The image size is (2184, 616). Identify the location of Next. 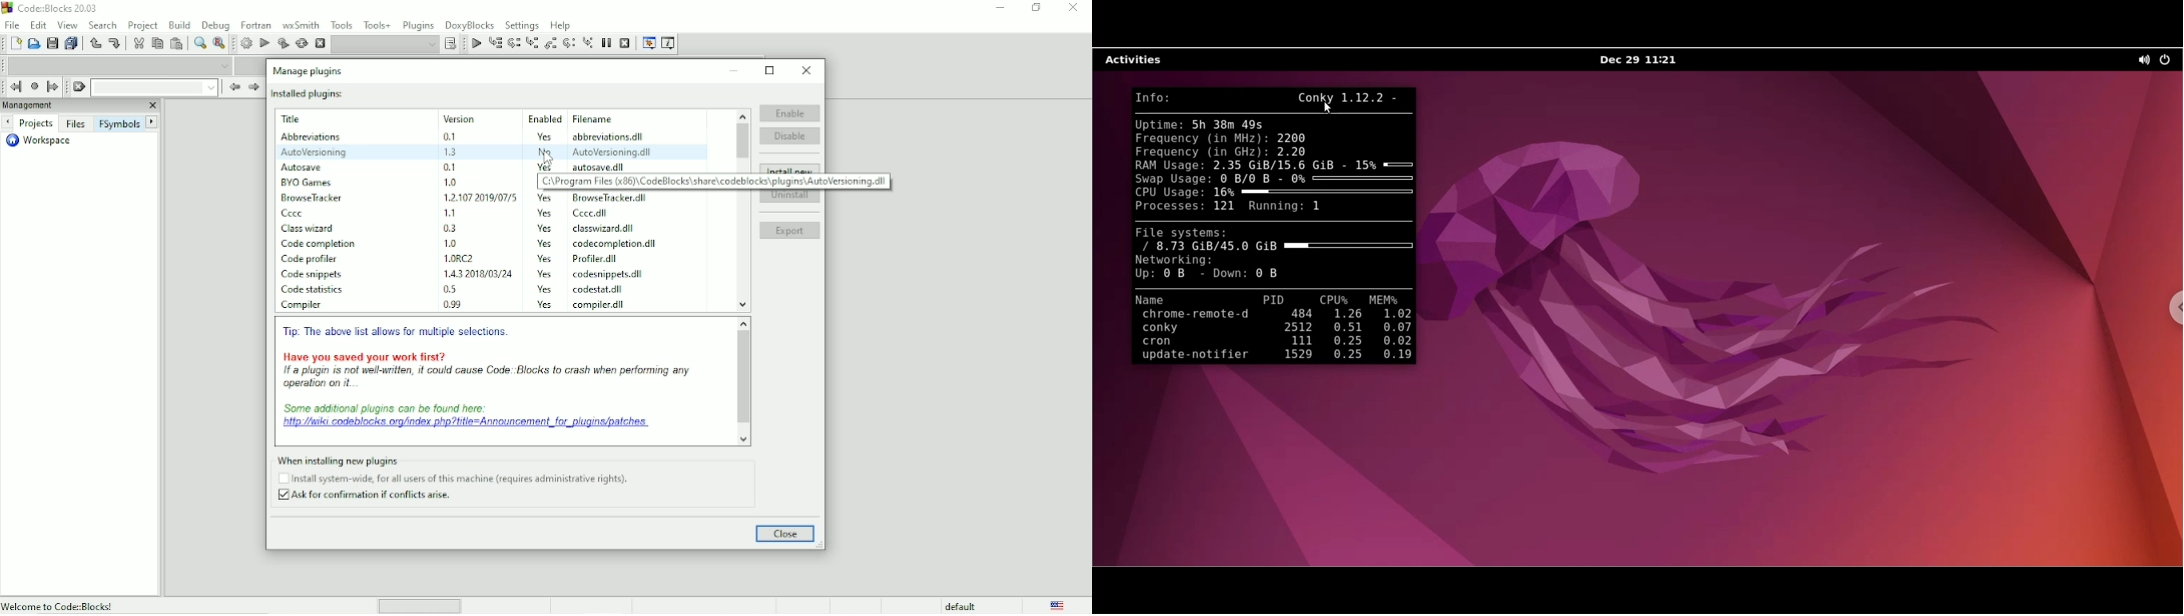
(153, 121).